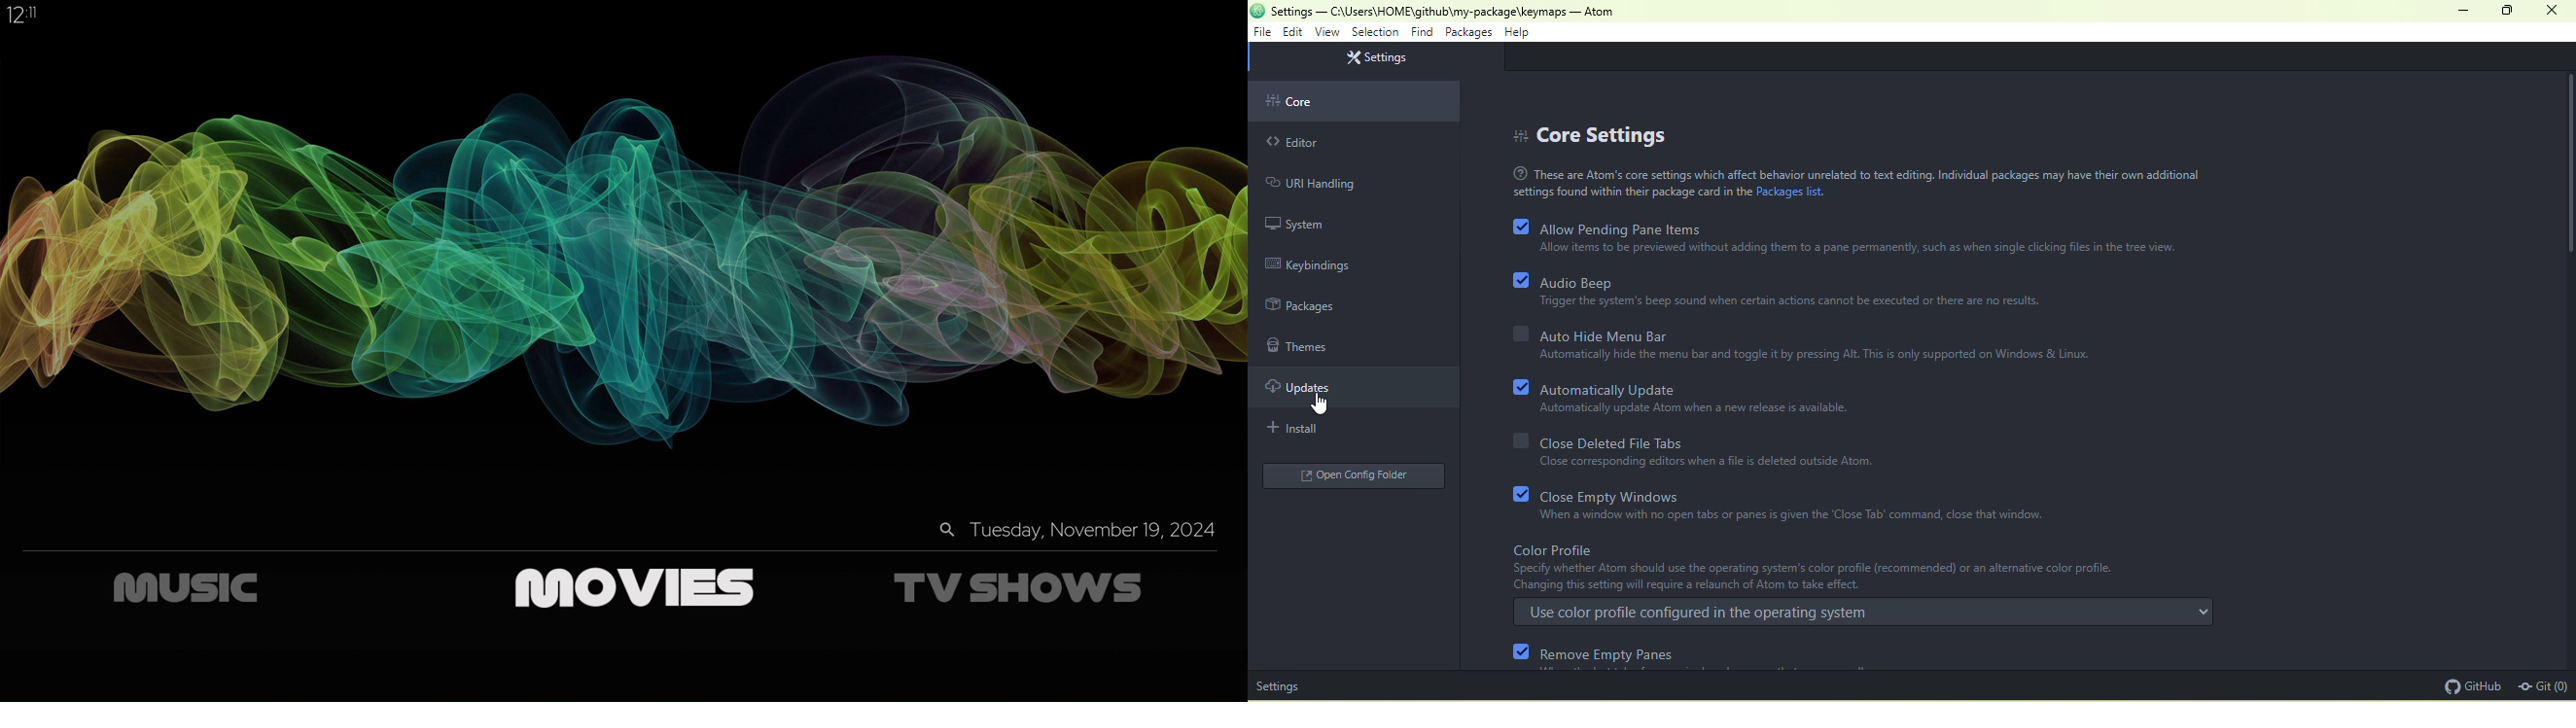  What do you see at coordinates (1375, 32) in the screenshot?
I see `selection` at bounding box center [1375, 32].